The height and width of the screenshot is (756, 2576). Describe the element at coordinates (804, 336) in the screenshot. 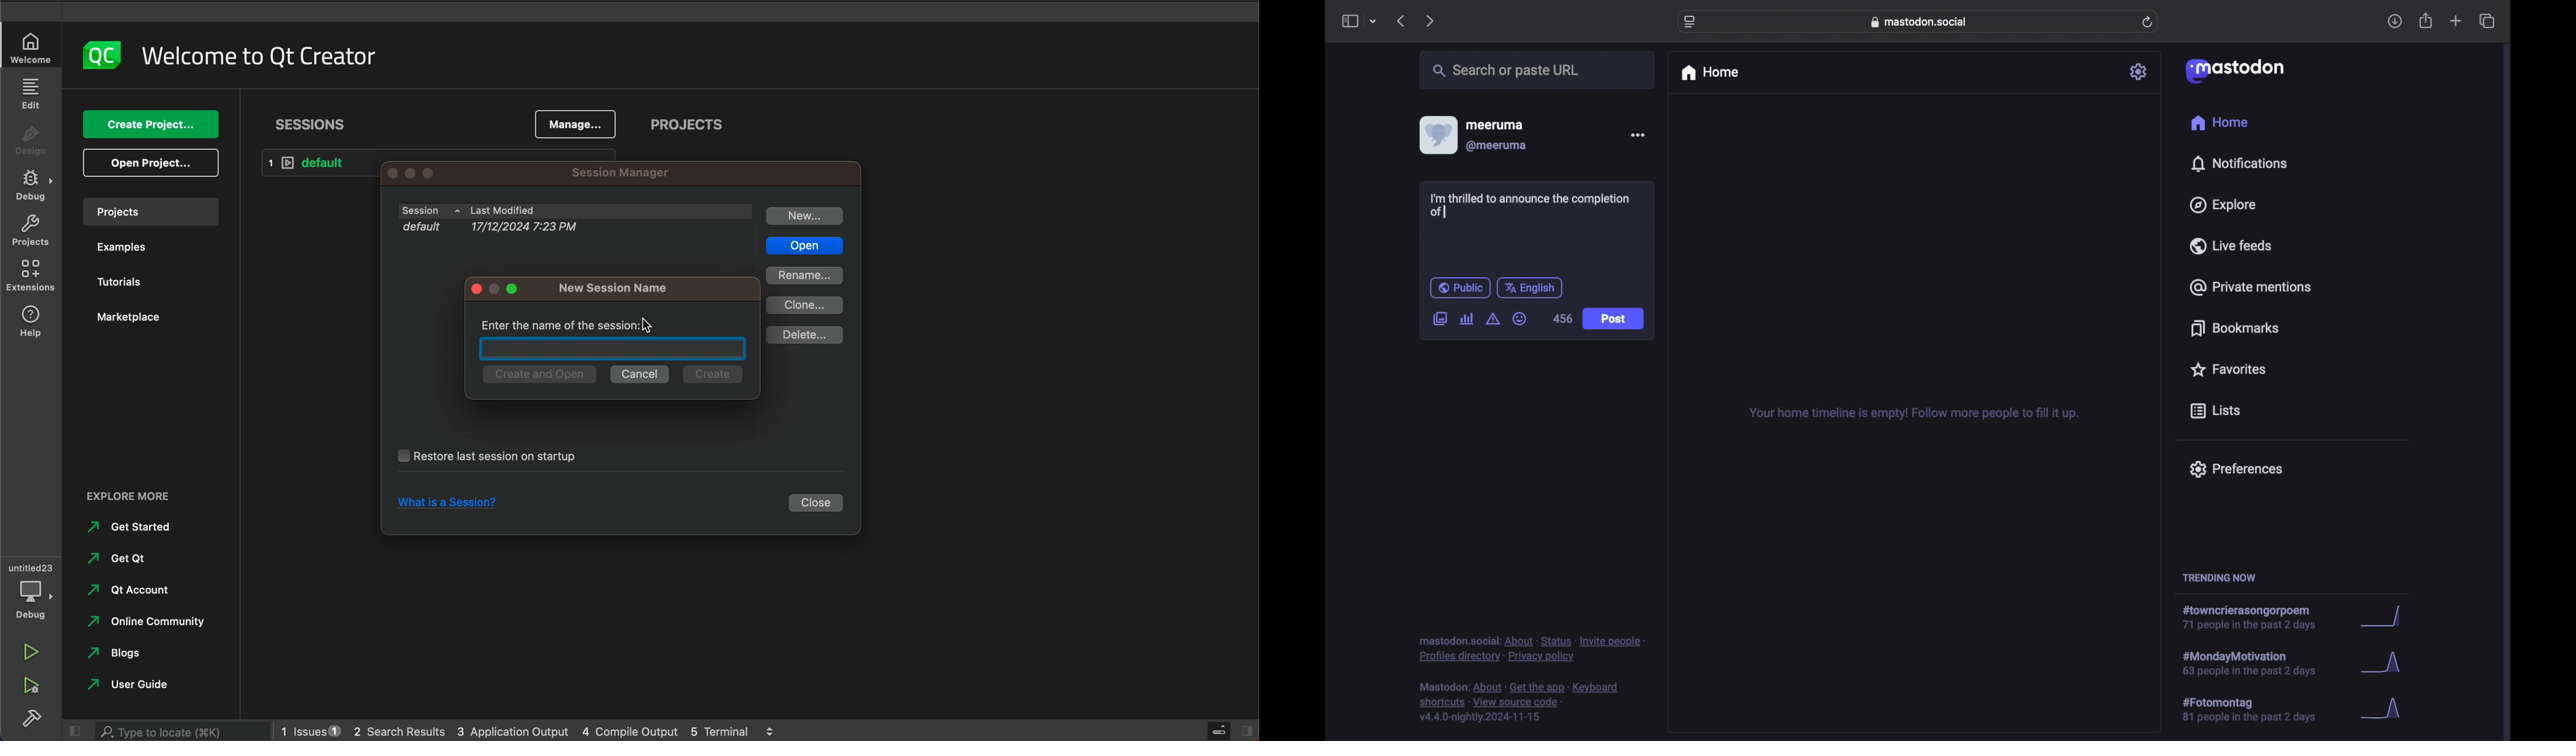

I see `delete` at that location.